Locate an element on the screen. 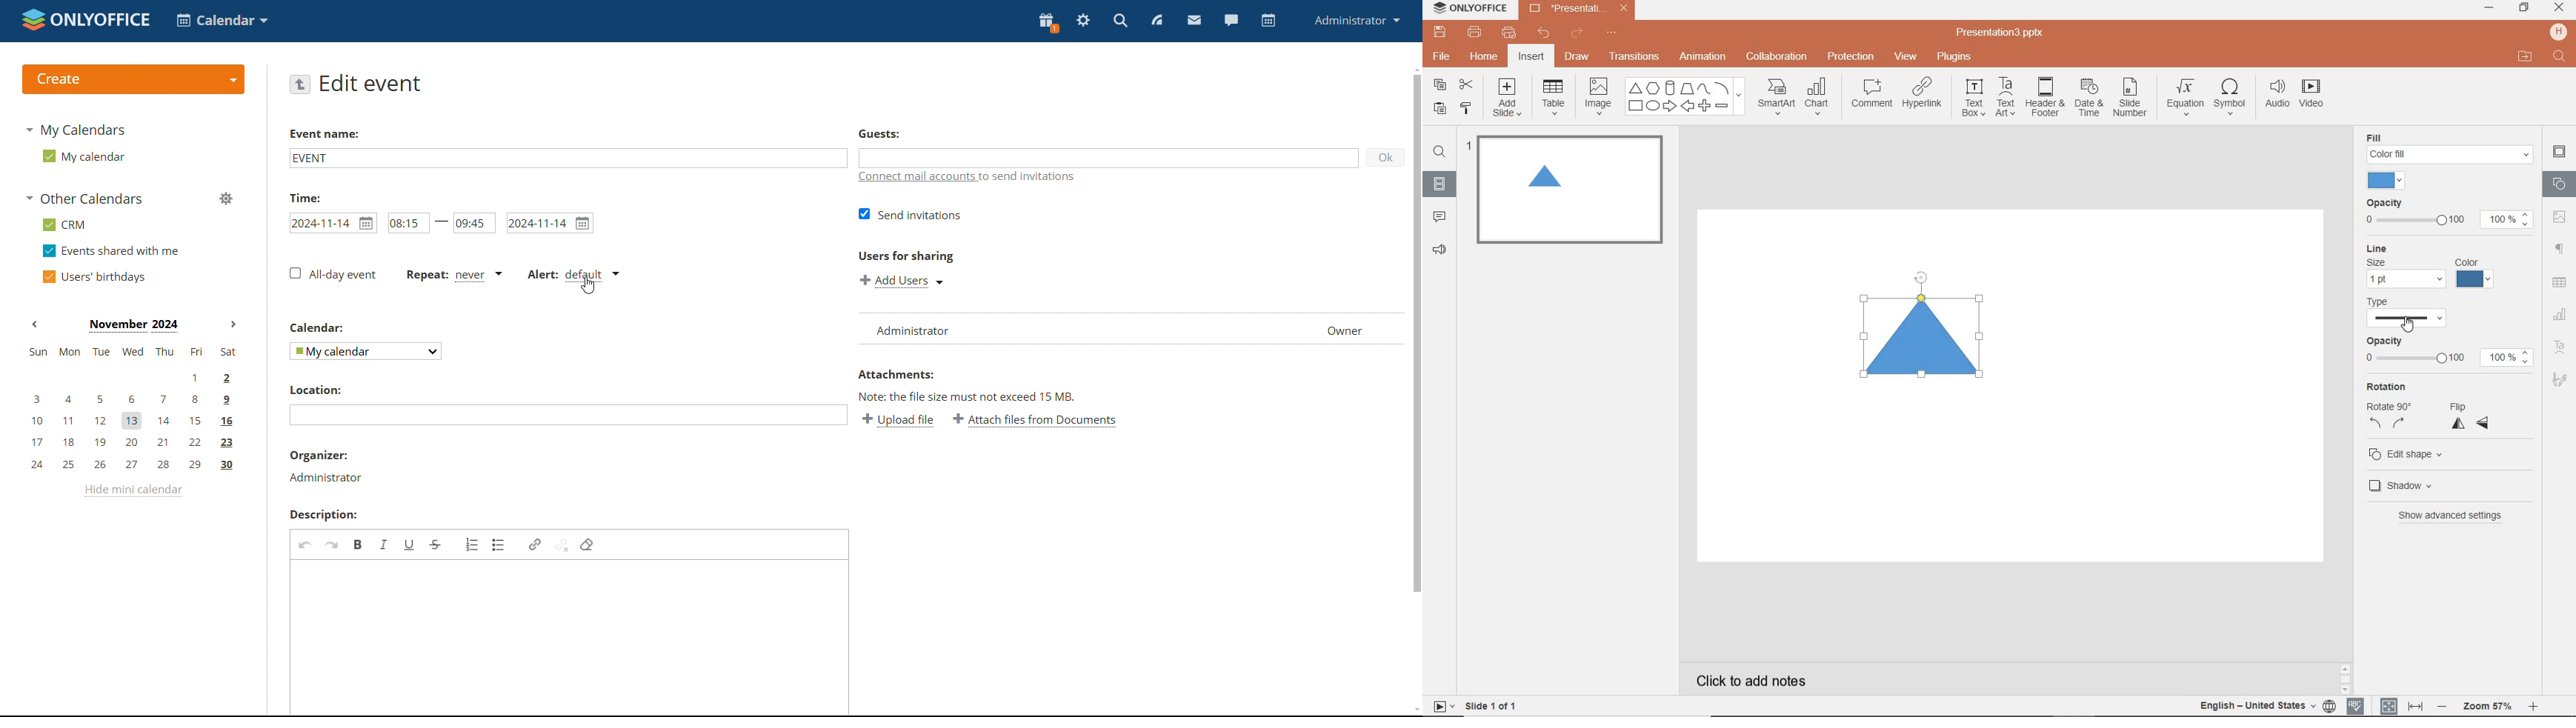 Image resolution: width=2576 pixels, height=728 pixels. SLIDE 1 OF 1 is located at coordinates (1494, 705).